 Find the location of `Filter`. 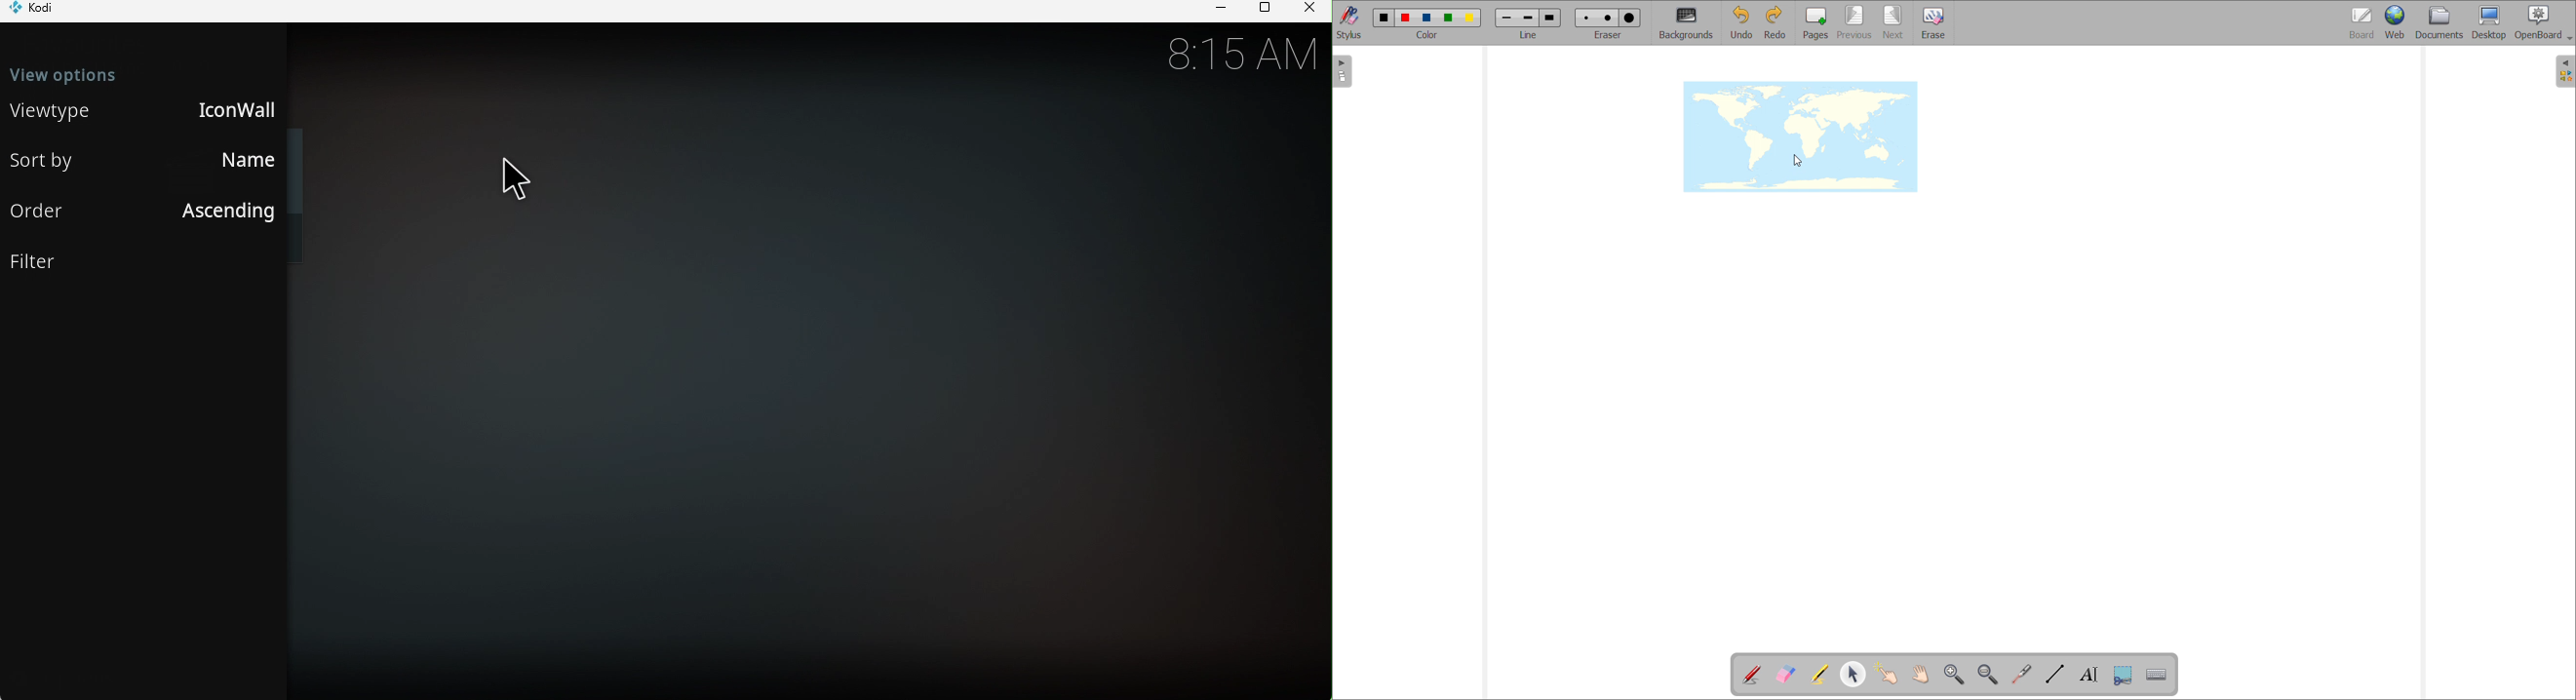

Filter is located at coordinates (144, 263).